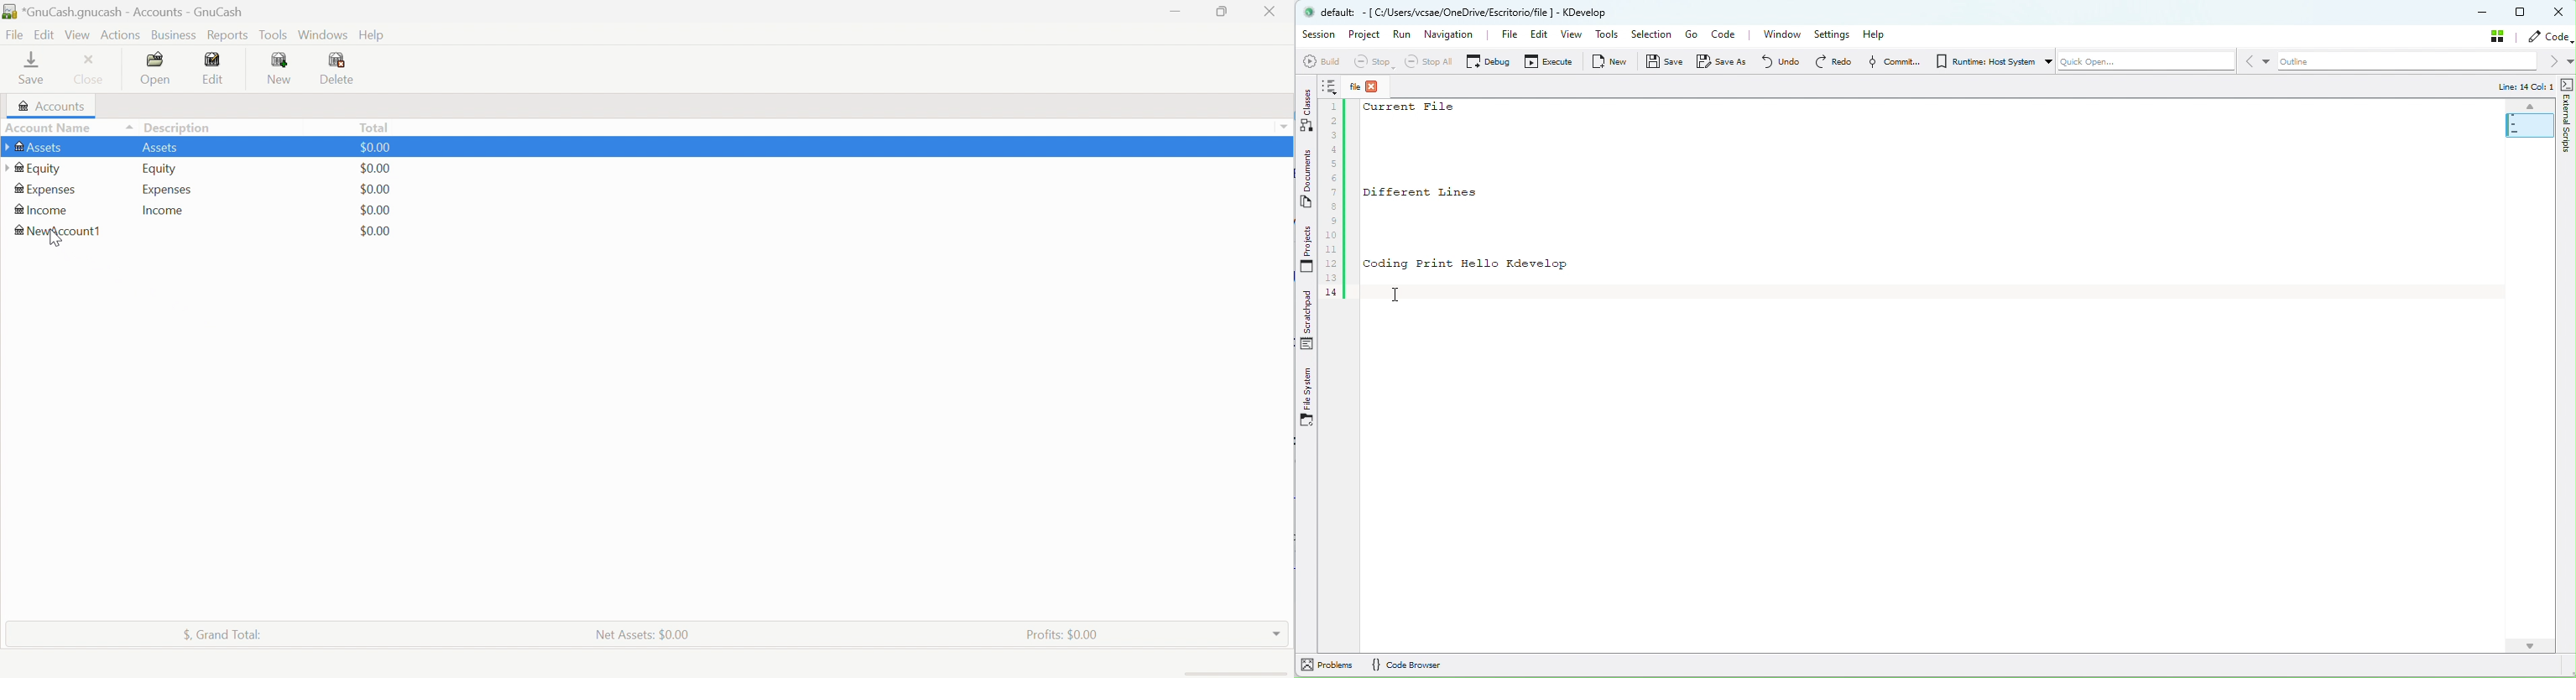 This screenshot has height=700, width=2576. I want to click on $, Grand Total:, so click(226, 634).